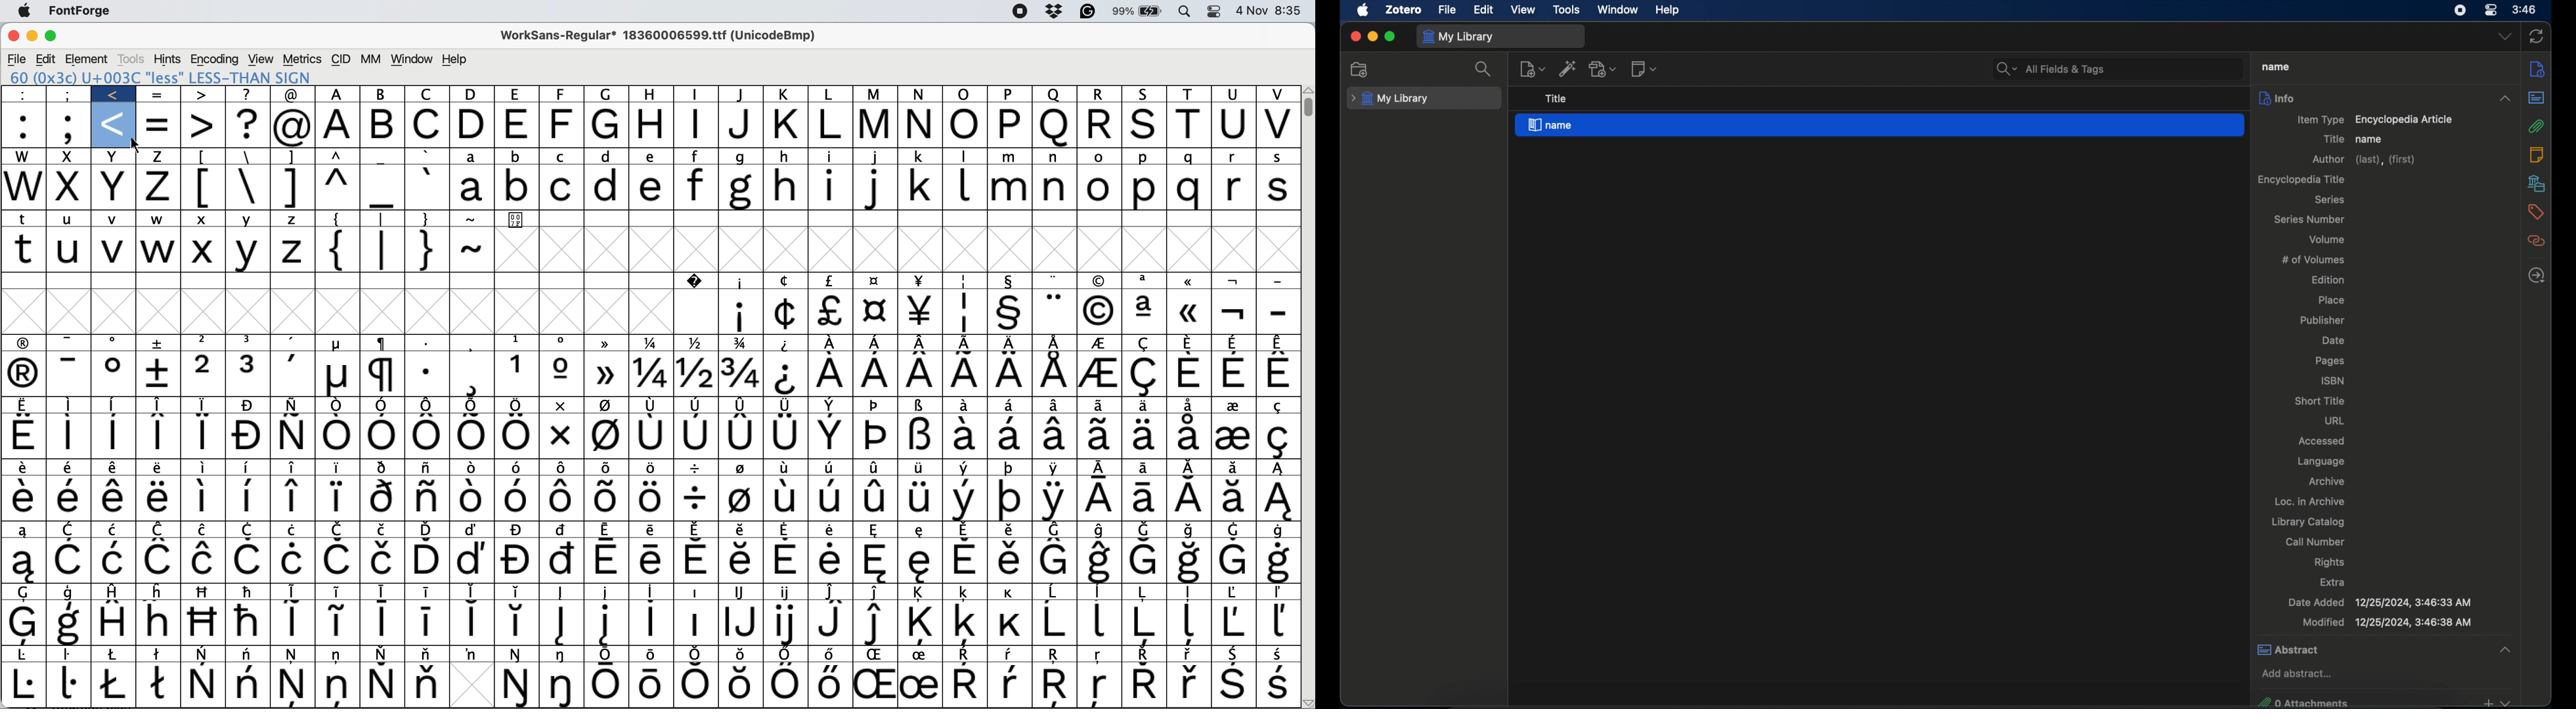  I want to click on Symbol, so click(248, 684).